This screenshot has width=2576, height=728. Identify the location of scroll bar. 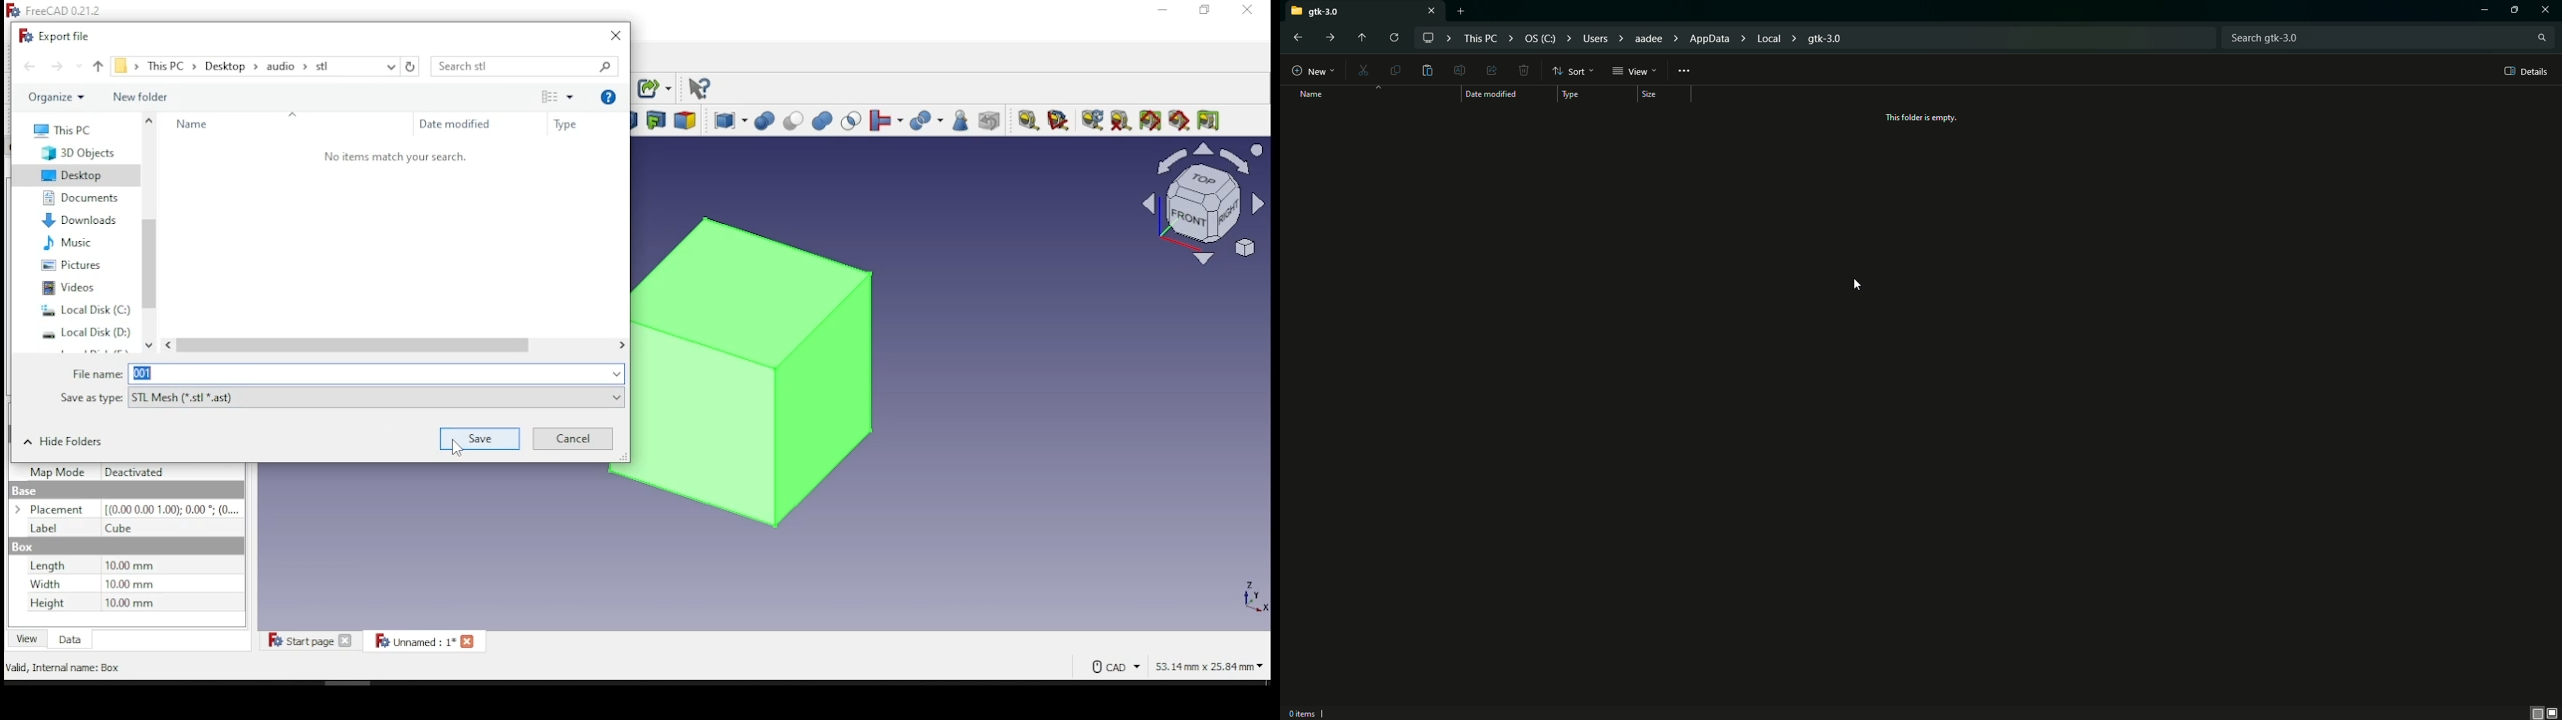
(394, 345).